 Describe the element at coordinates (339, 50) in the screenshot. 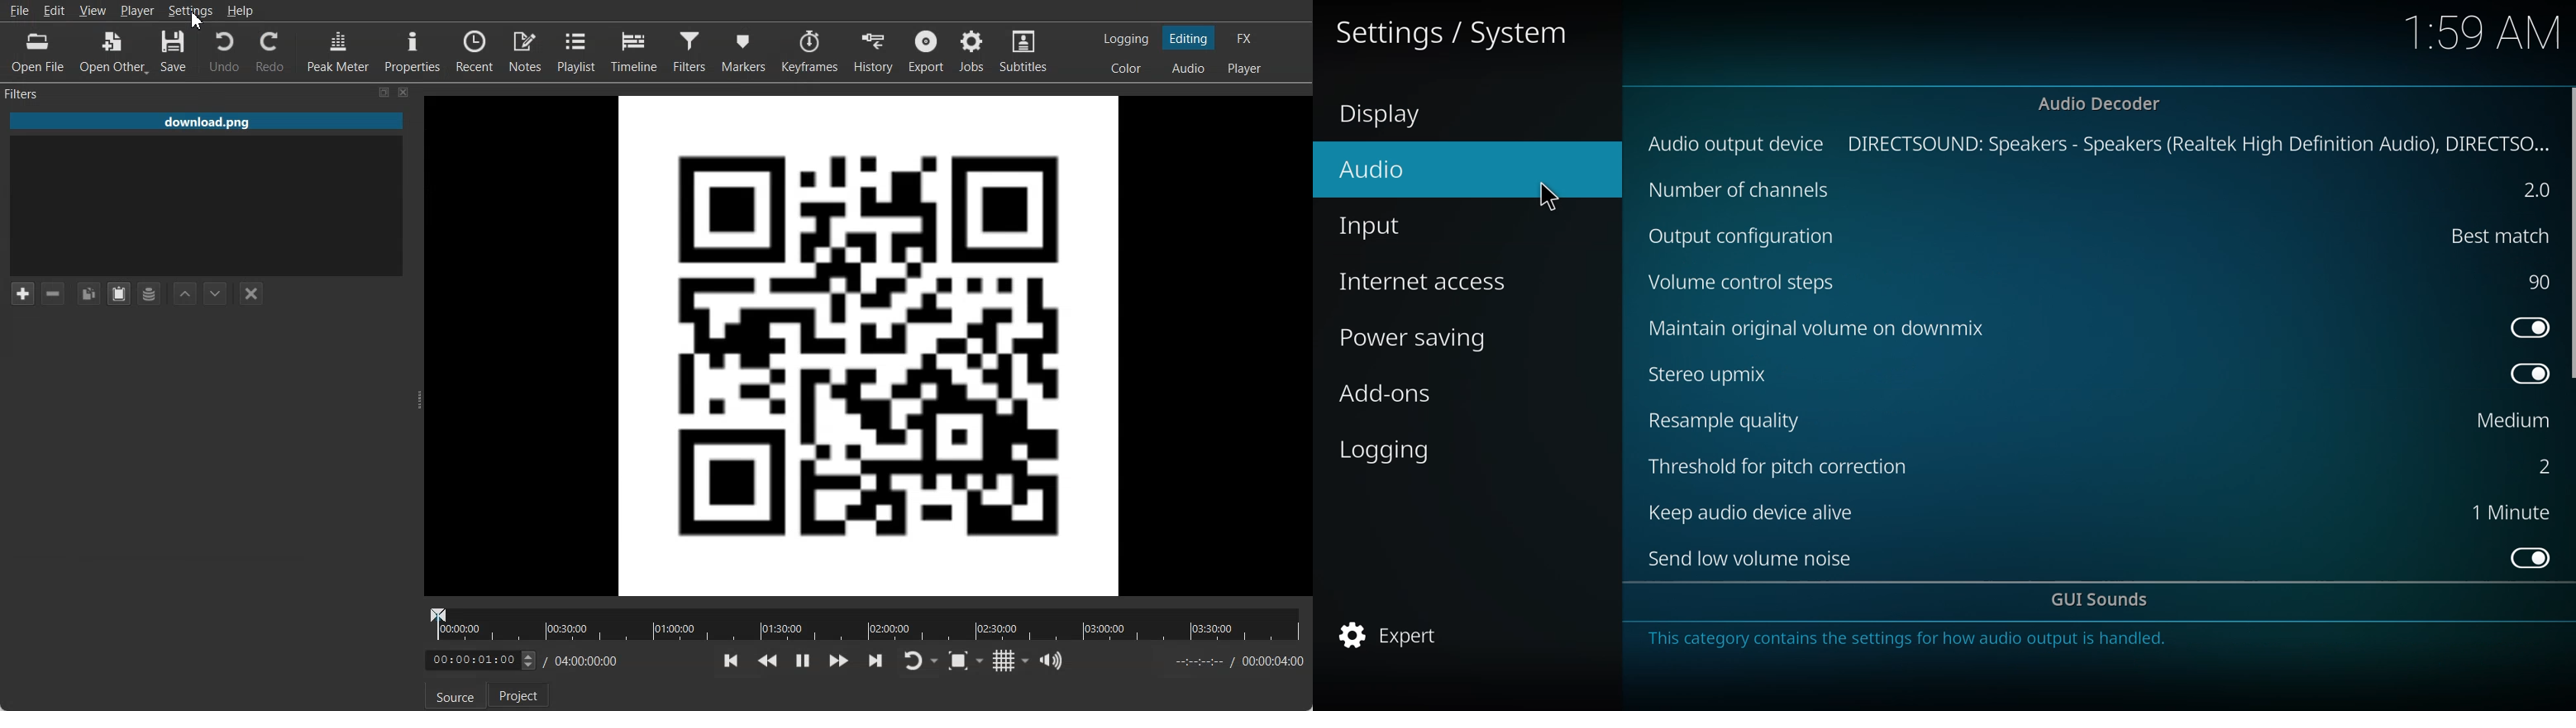

I see `Peak Meter` at that location.